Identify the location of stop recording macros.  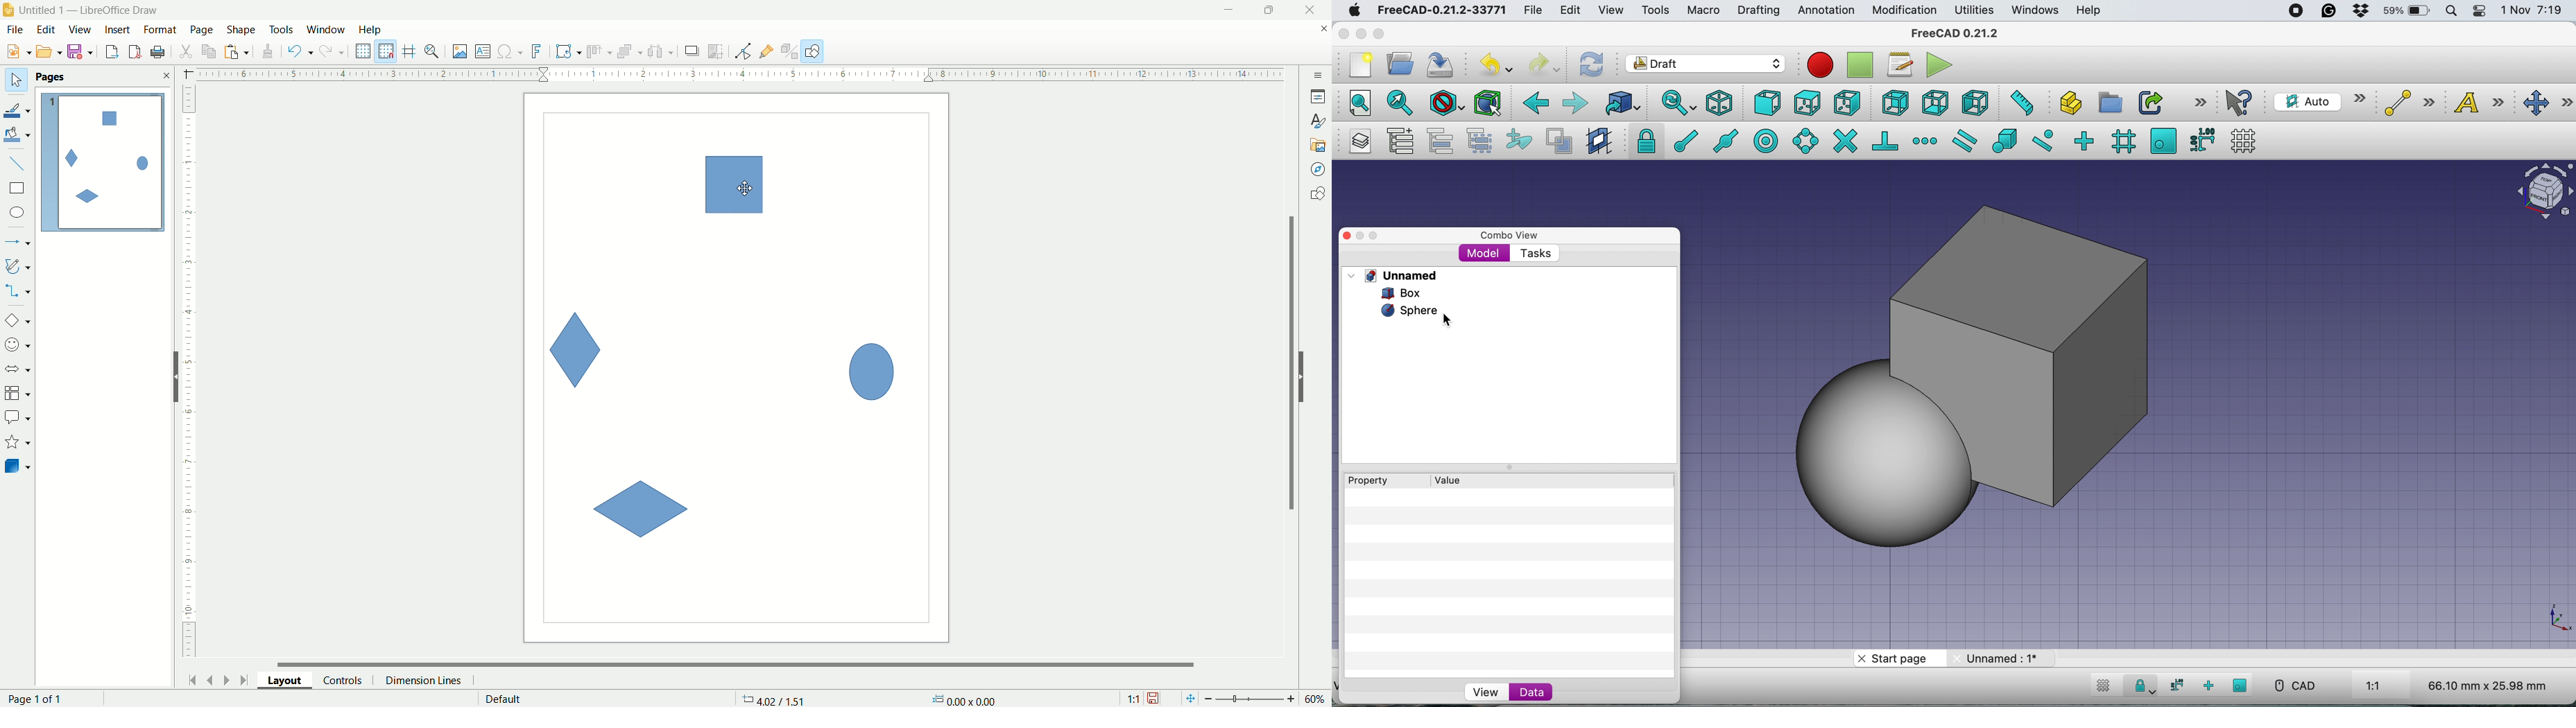
(1862, 65).